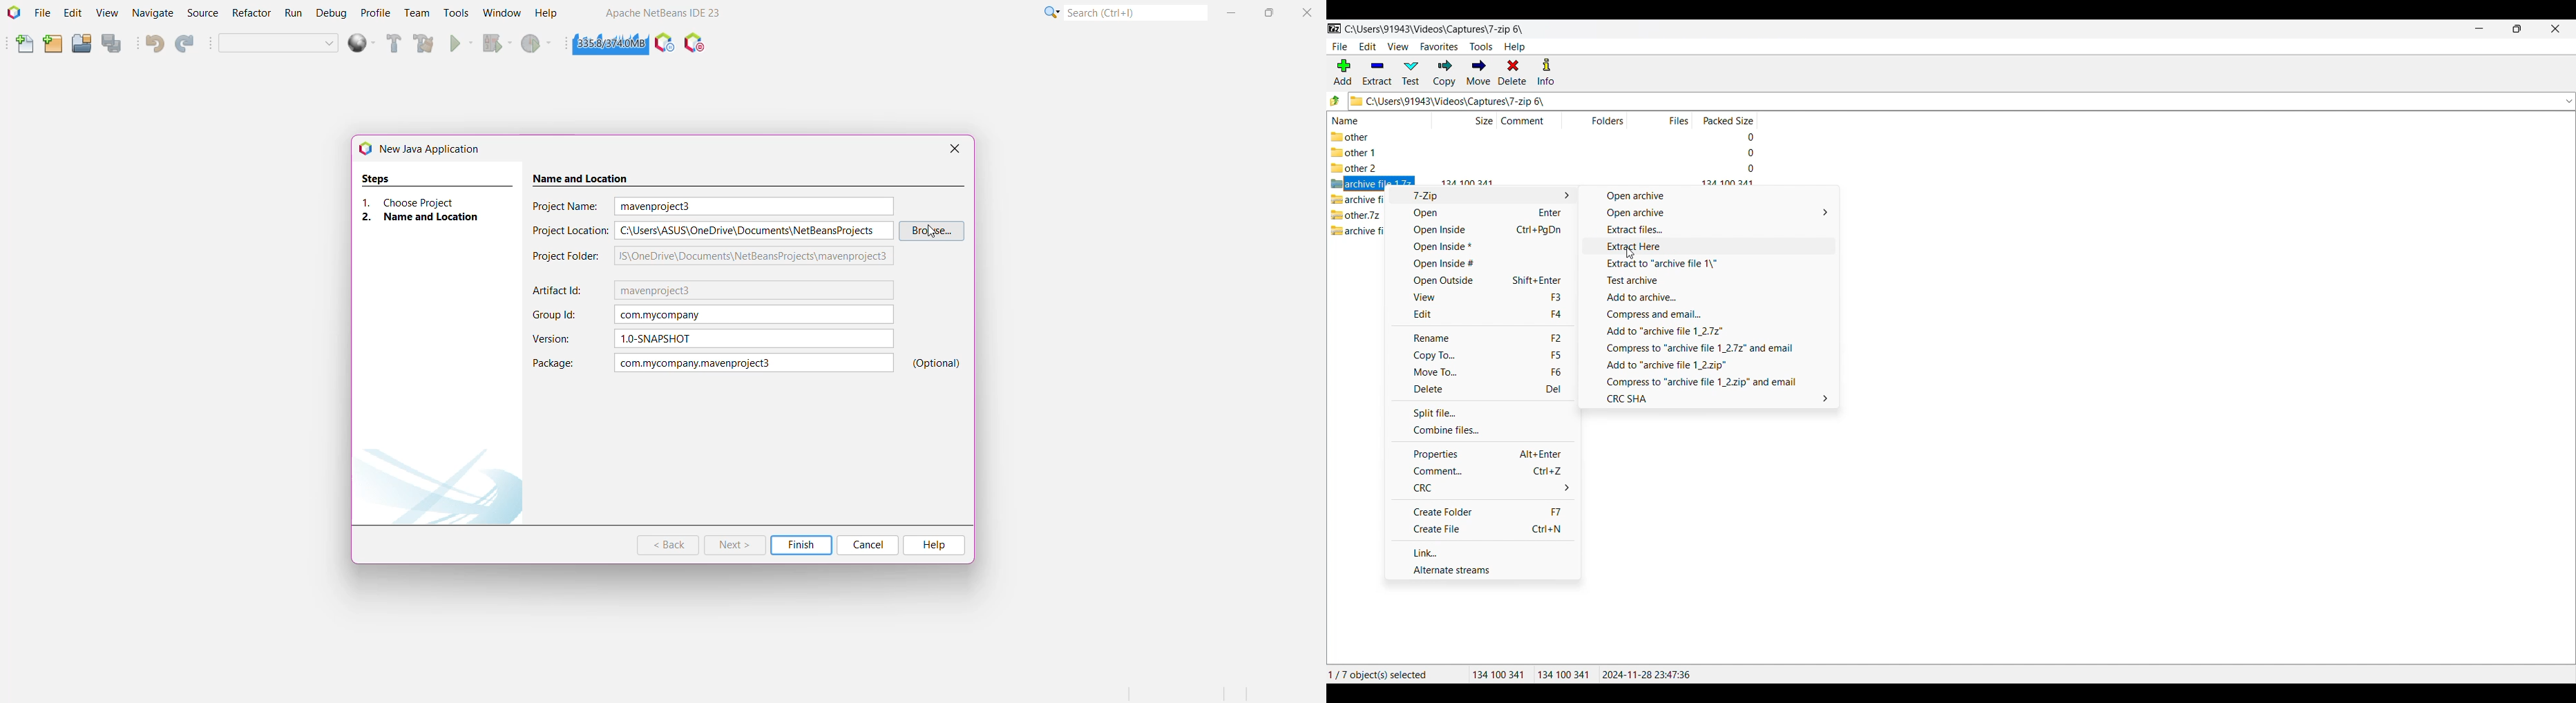  Describe the element at coordinates (1481, 47) in the screenshot. I see `Tools menu` at that location.